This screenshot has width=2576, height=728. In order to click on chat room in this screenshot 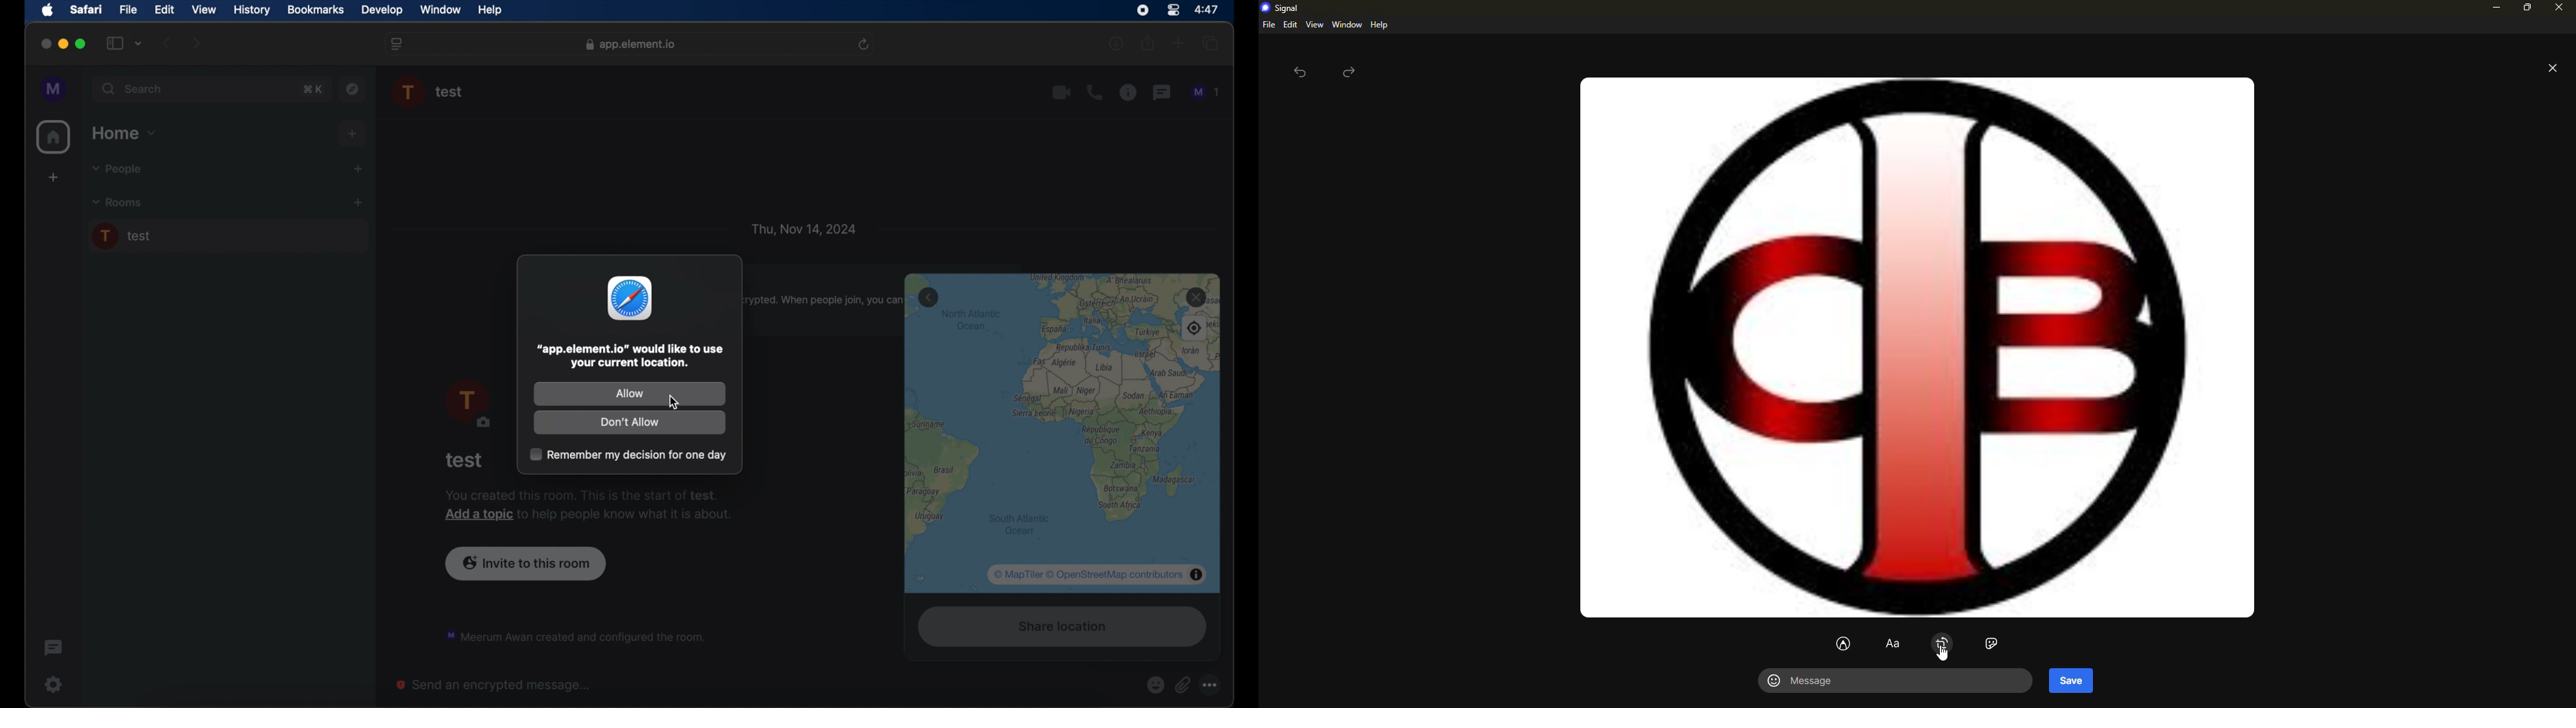, I will do `click(228, 237)`.